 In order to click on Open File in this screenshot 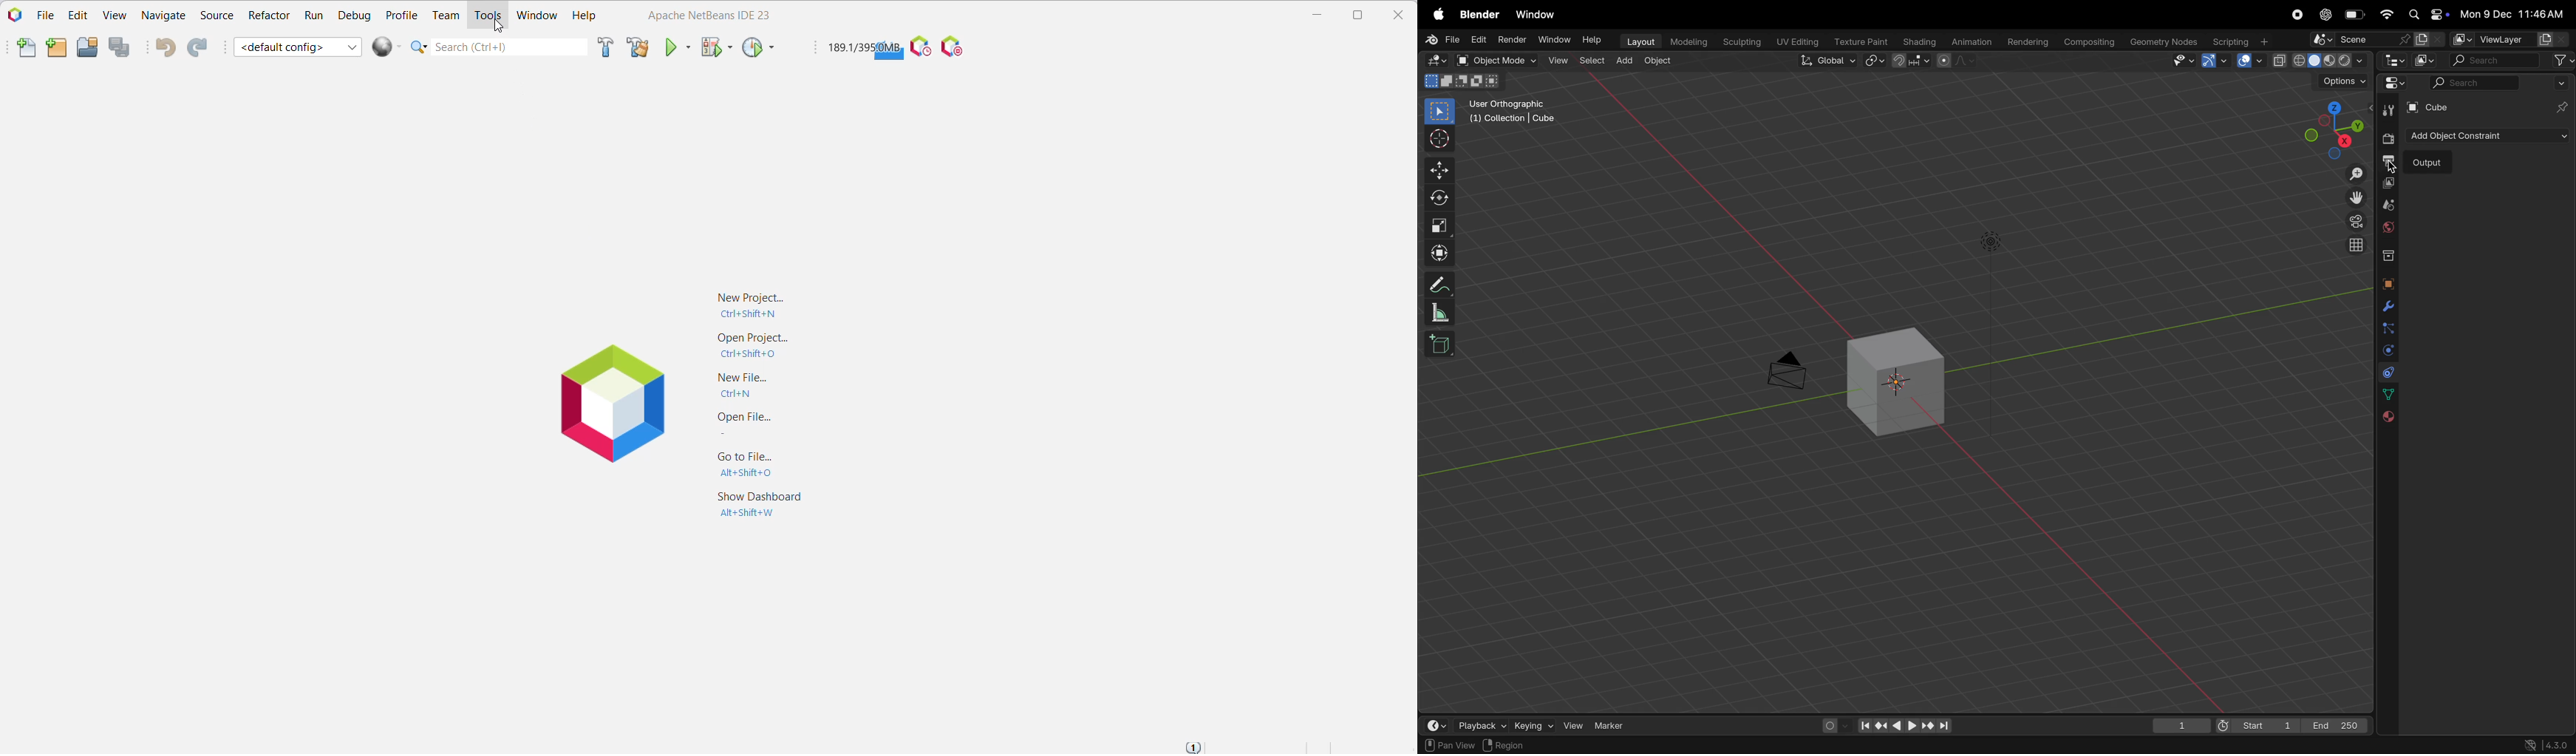, I will do `click(738, 425)`.